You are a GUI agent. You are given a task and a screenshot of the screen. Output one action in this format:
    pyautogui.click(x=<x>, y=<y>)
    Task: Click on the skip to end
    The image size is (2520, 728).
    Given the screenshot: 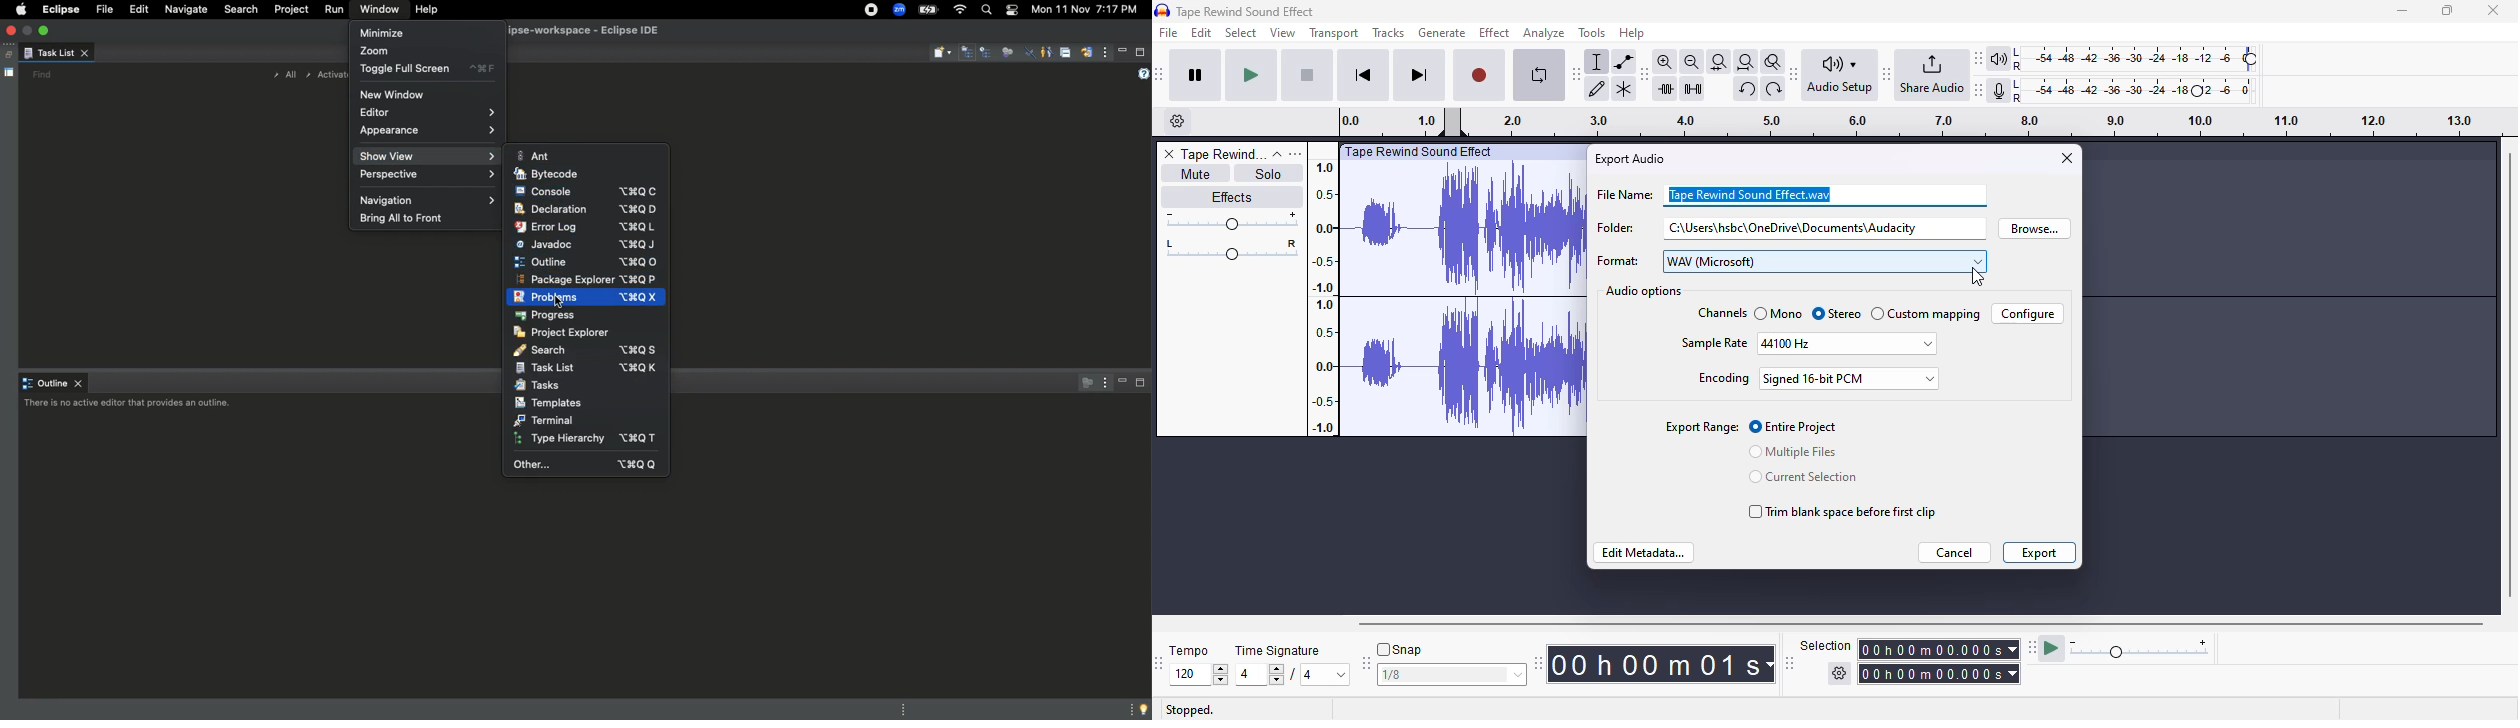 What is the action you would take?
    pyautogui.click(x=1420, y=76)
    